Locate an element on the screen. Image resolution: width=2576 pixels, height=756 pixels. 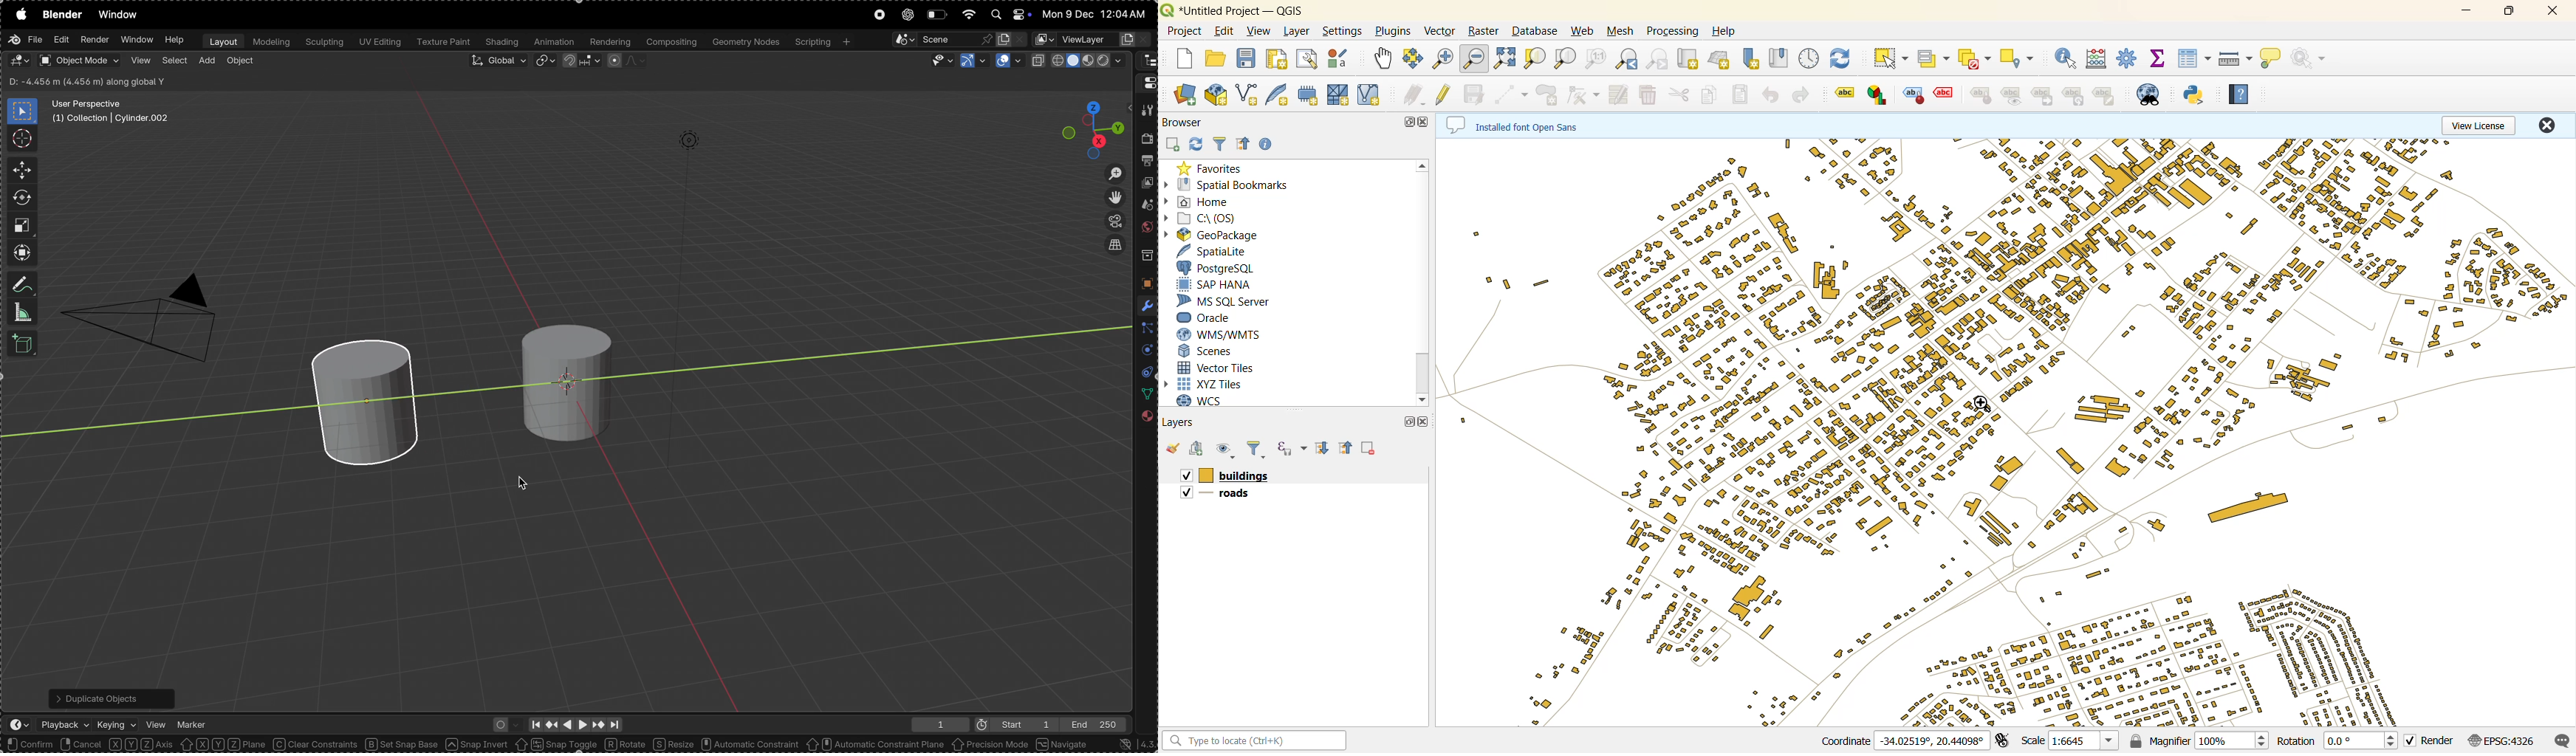
oracle is located at coordinates (1210, 317).